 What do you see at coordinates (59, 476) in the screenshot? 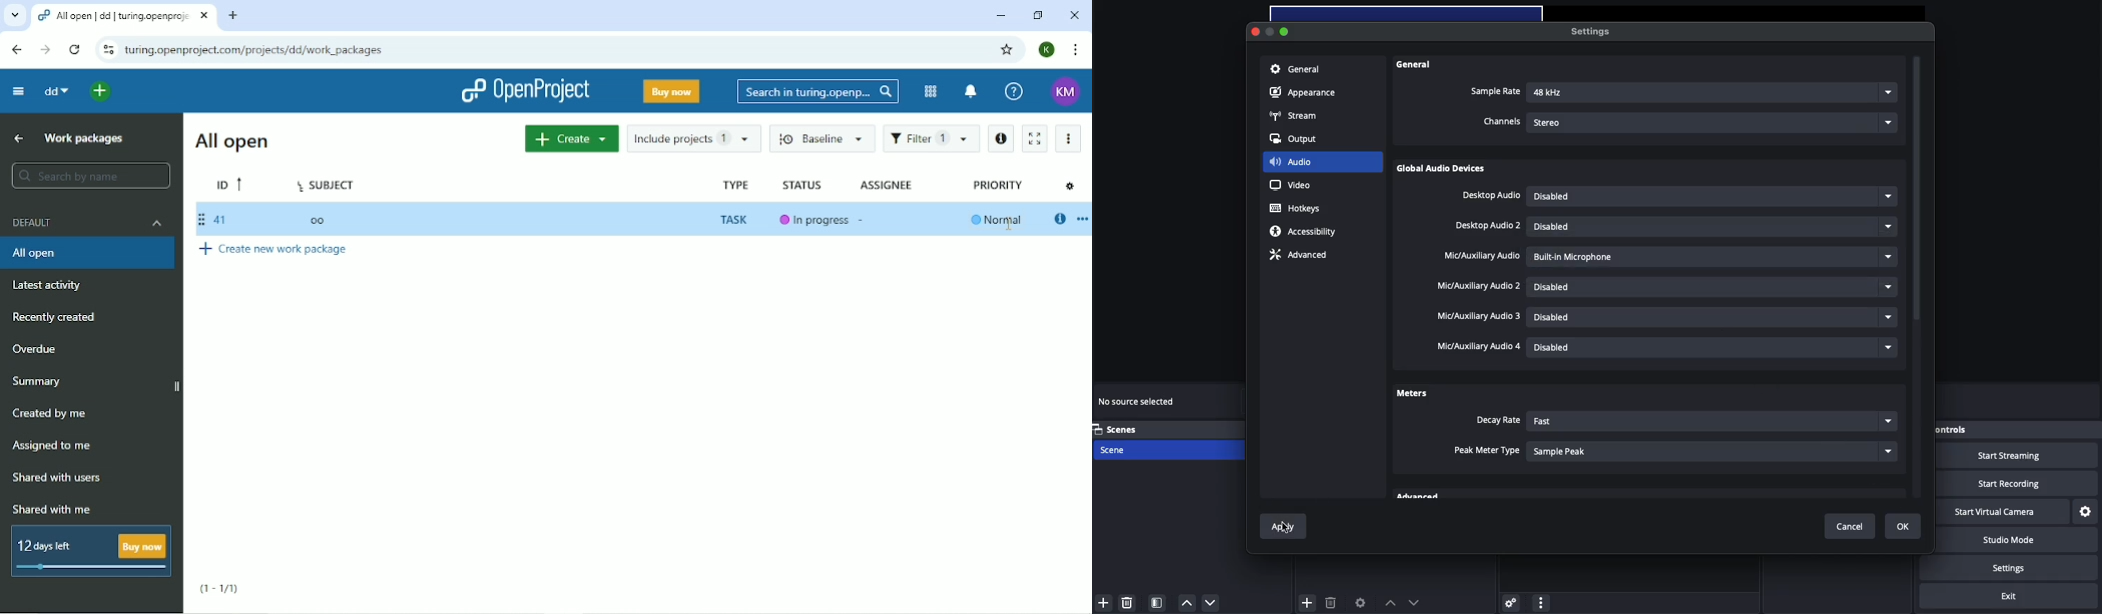
I see `Shared with users` at bounding box center [59, 476].